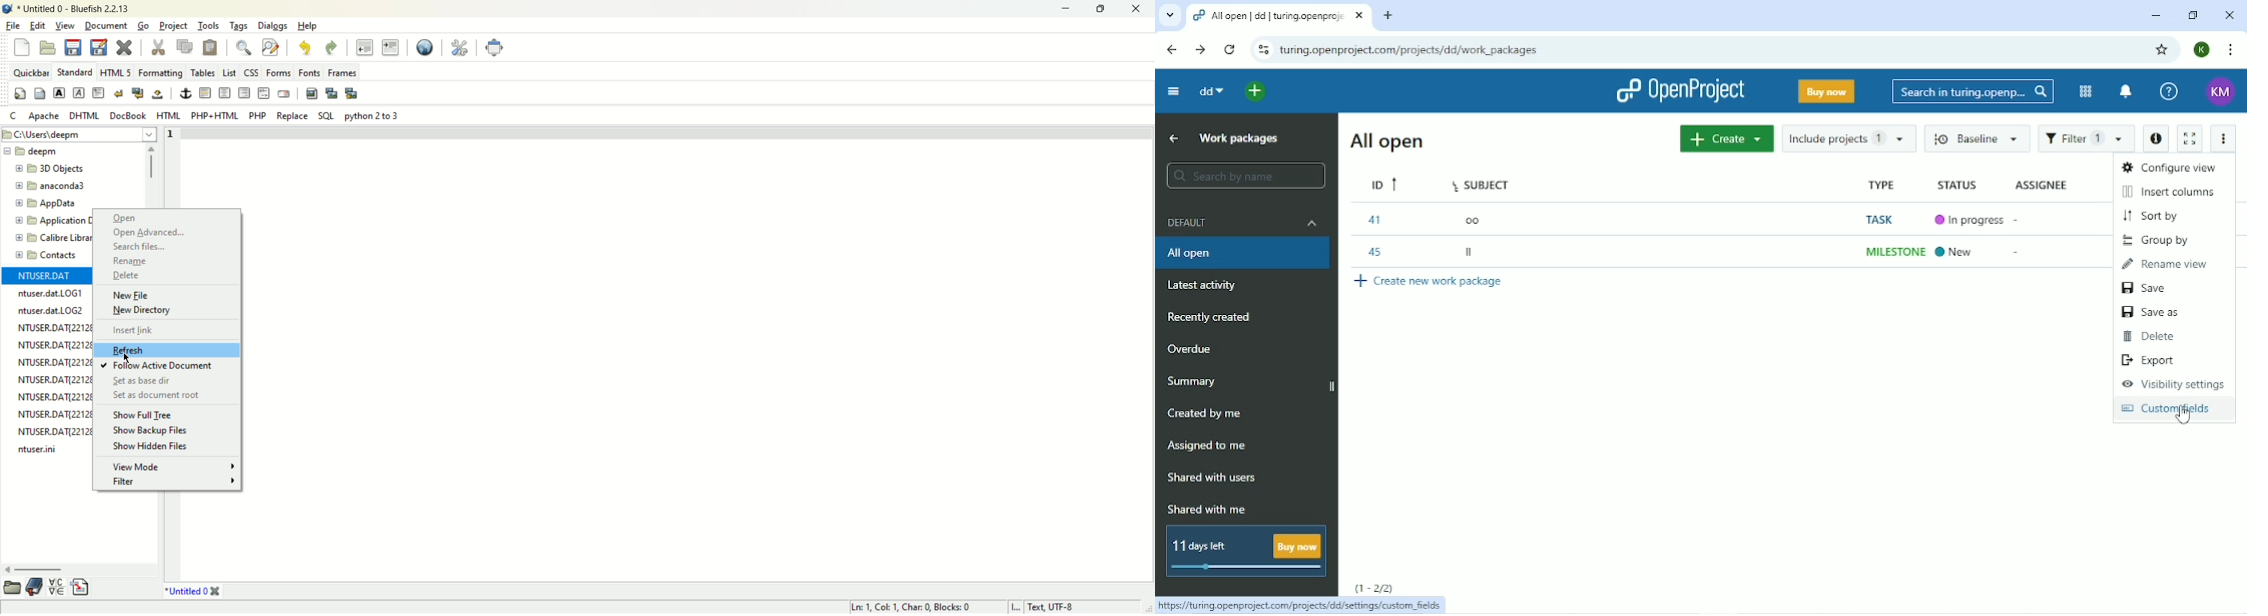 The image size is (2268, 616). I want to click on quick settings, so click(20, 93).